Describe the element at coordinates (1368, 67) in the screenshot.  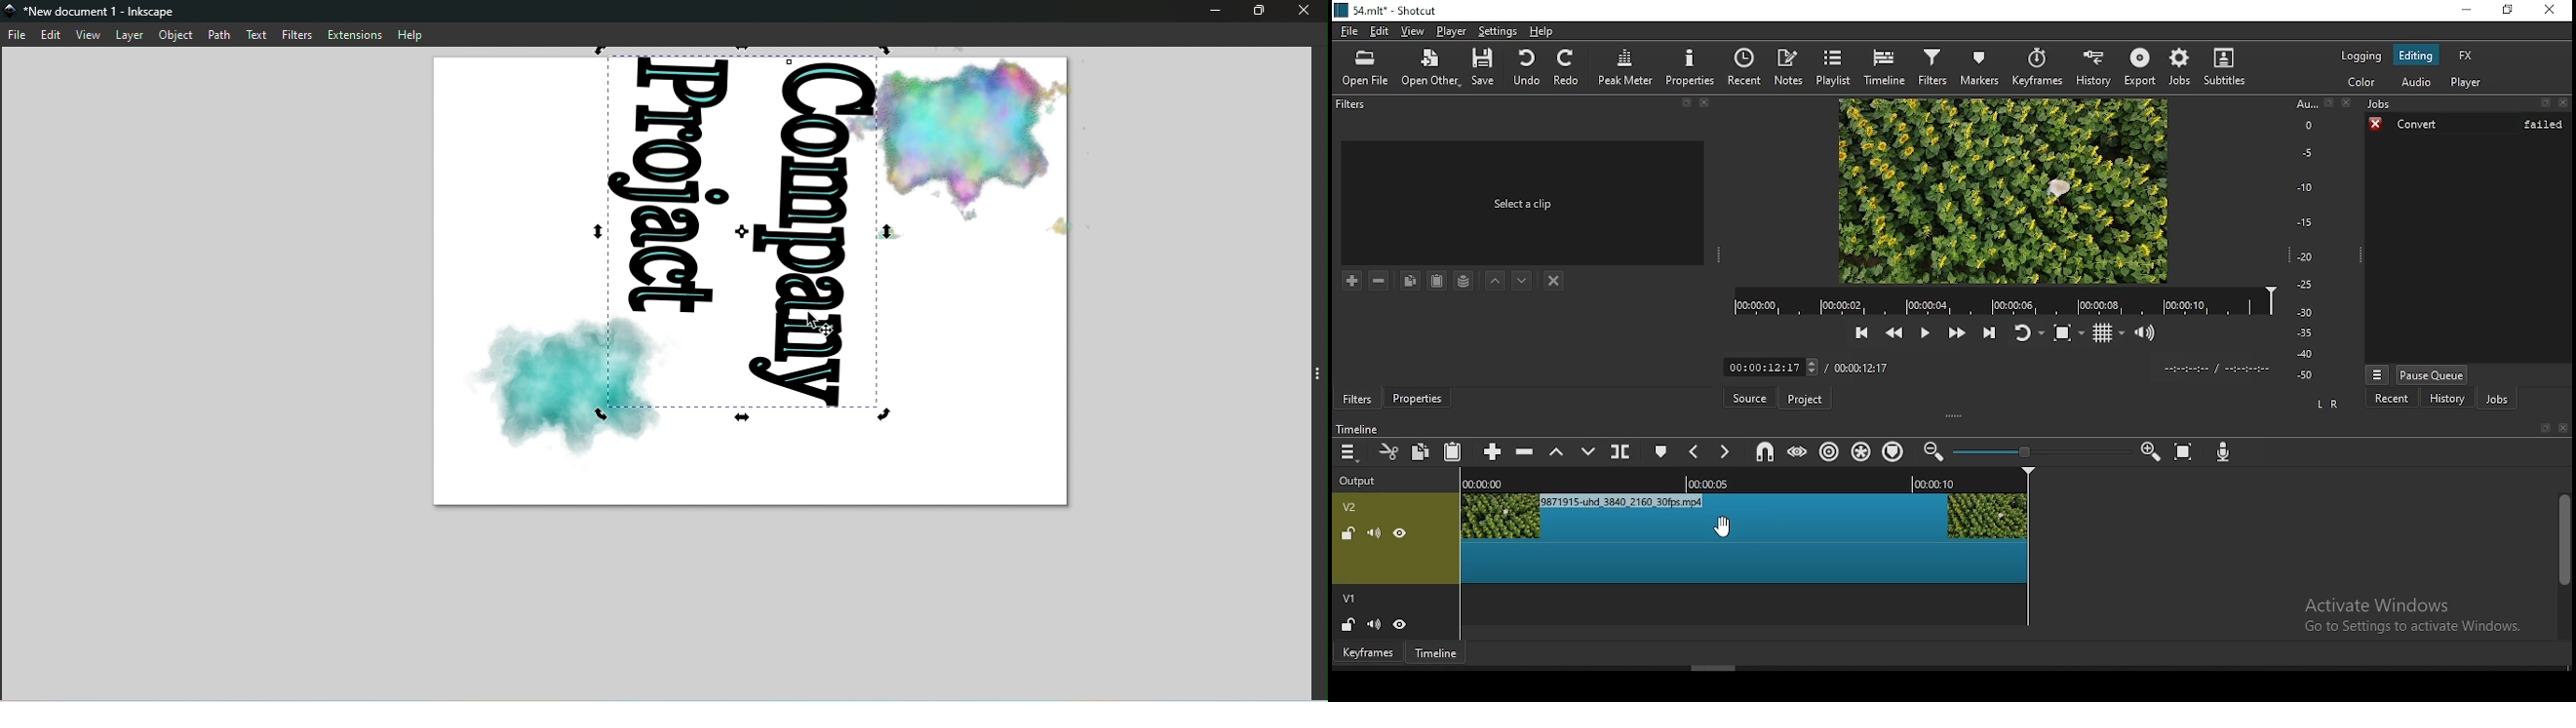
I see `open file` at that location.